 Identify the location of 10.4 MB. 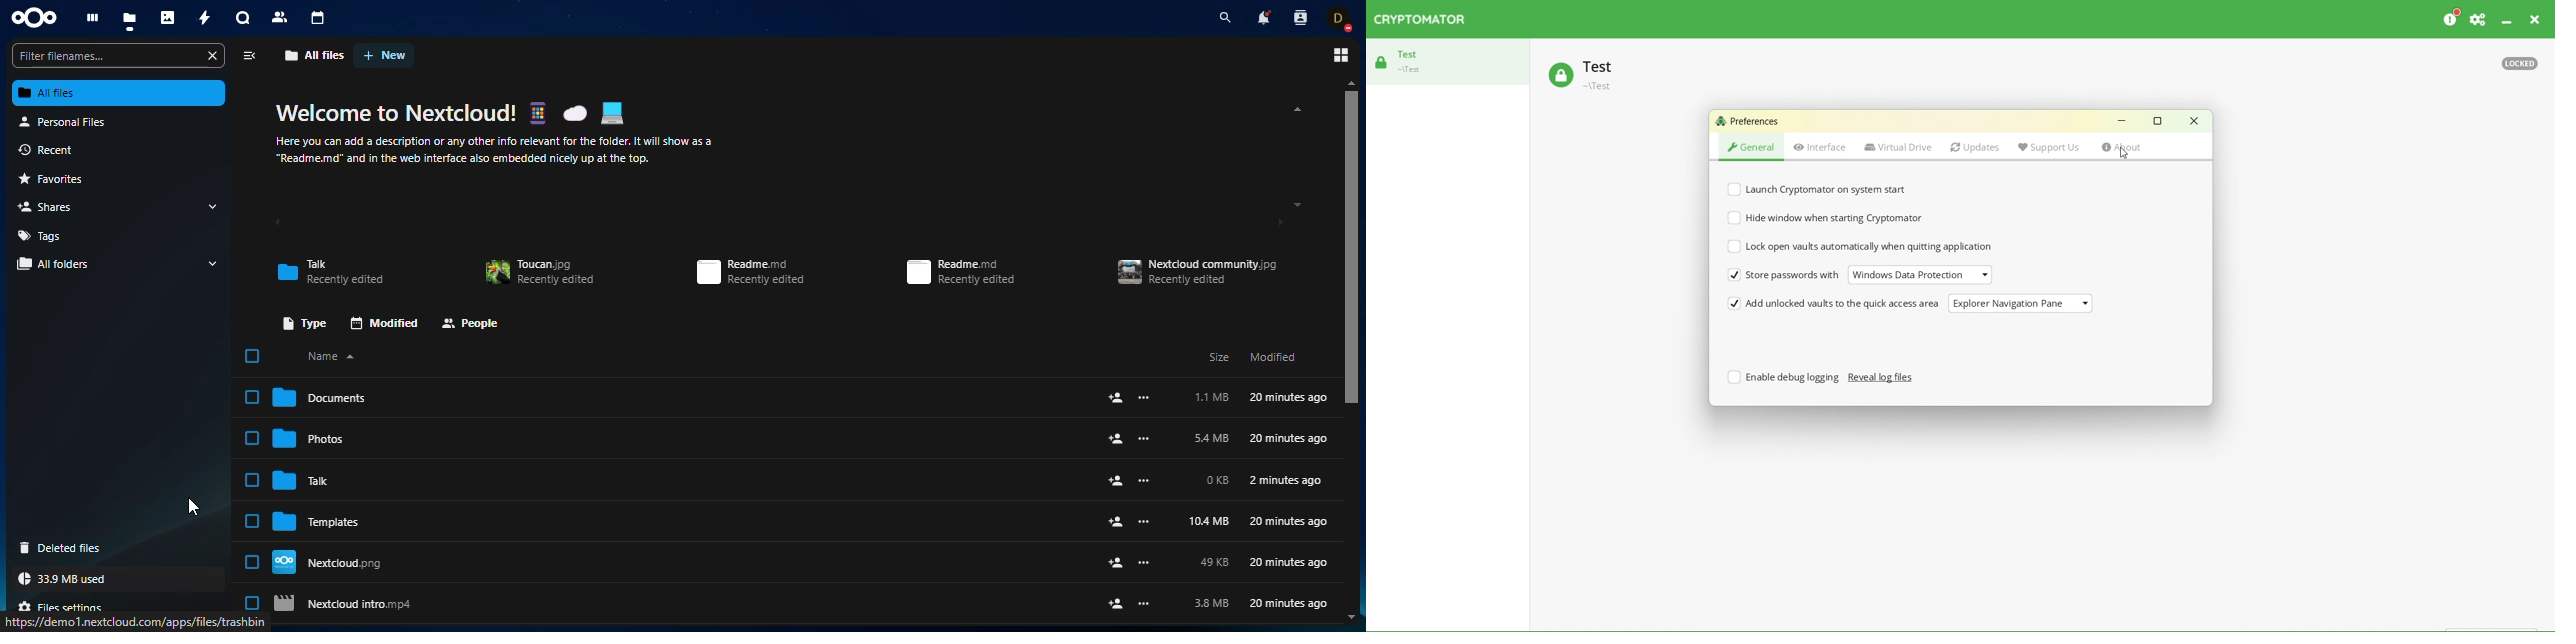
(1205, 522).